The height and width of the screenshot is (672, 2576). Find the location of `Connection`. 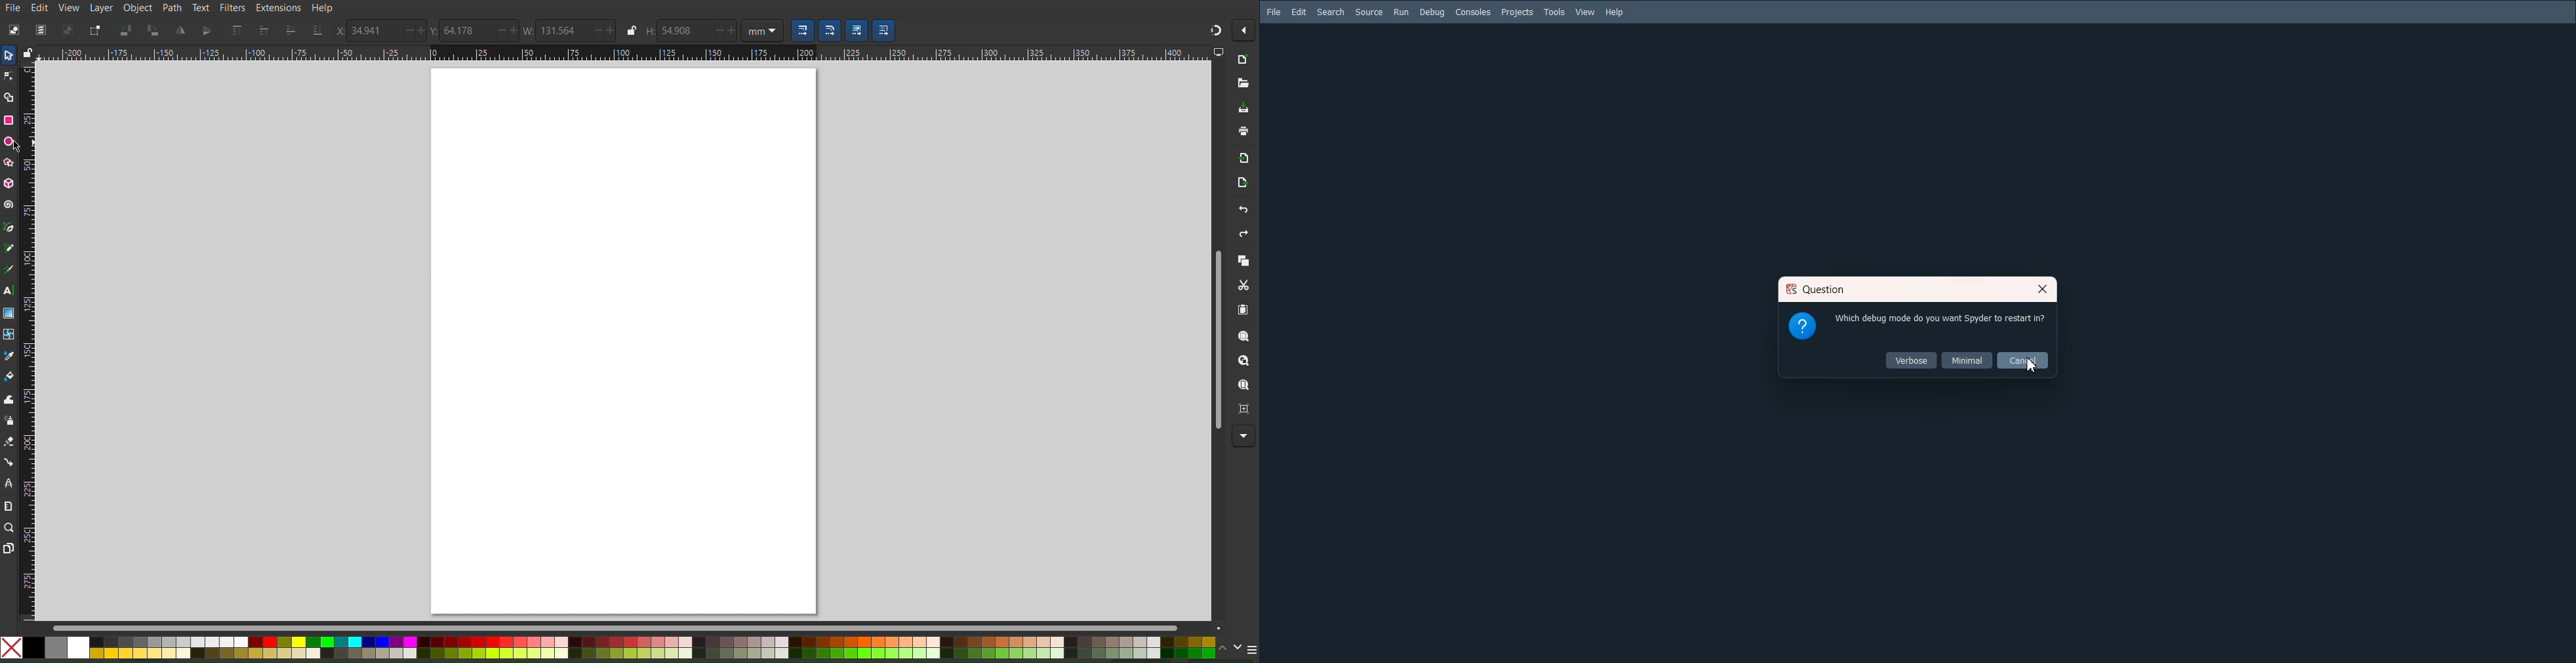

Connection is located at coordinates (9, 463).